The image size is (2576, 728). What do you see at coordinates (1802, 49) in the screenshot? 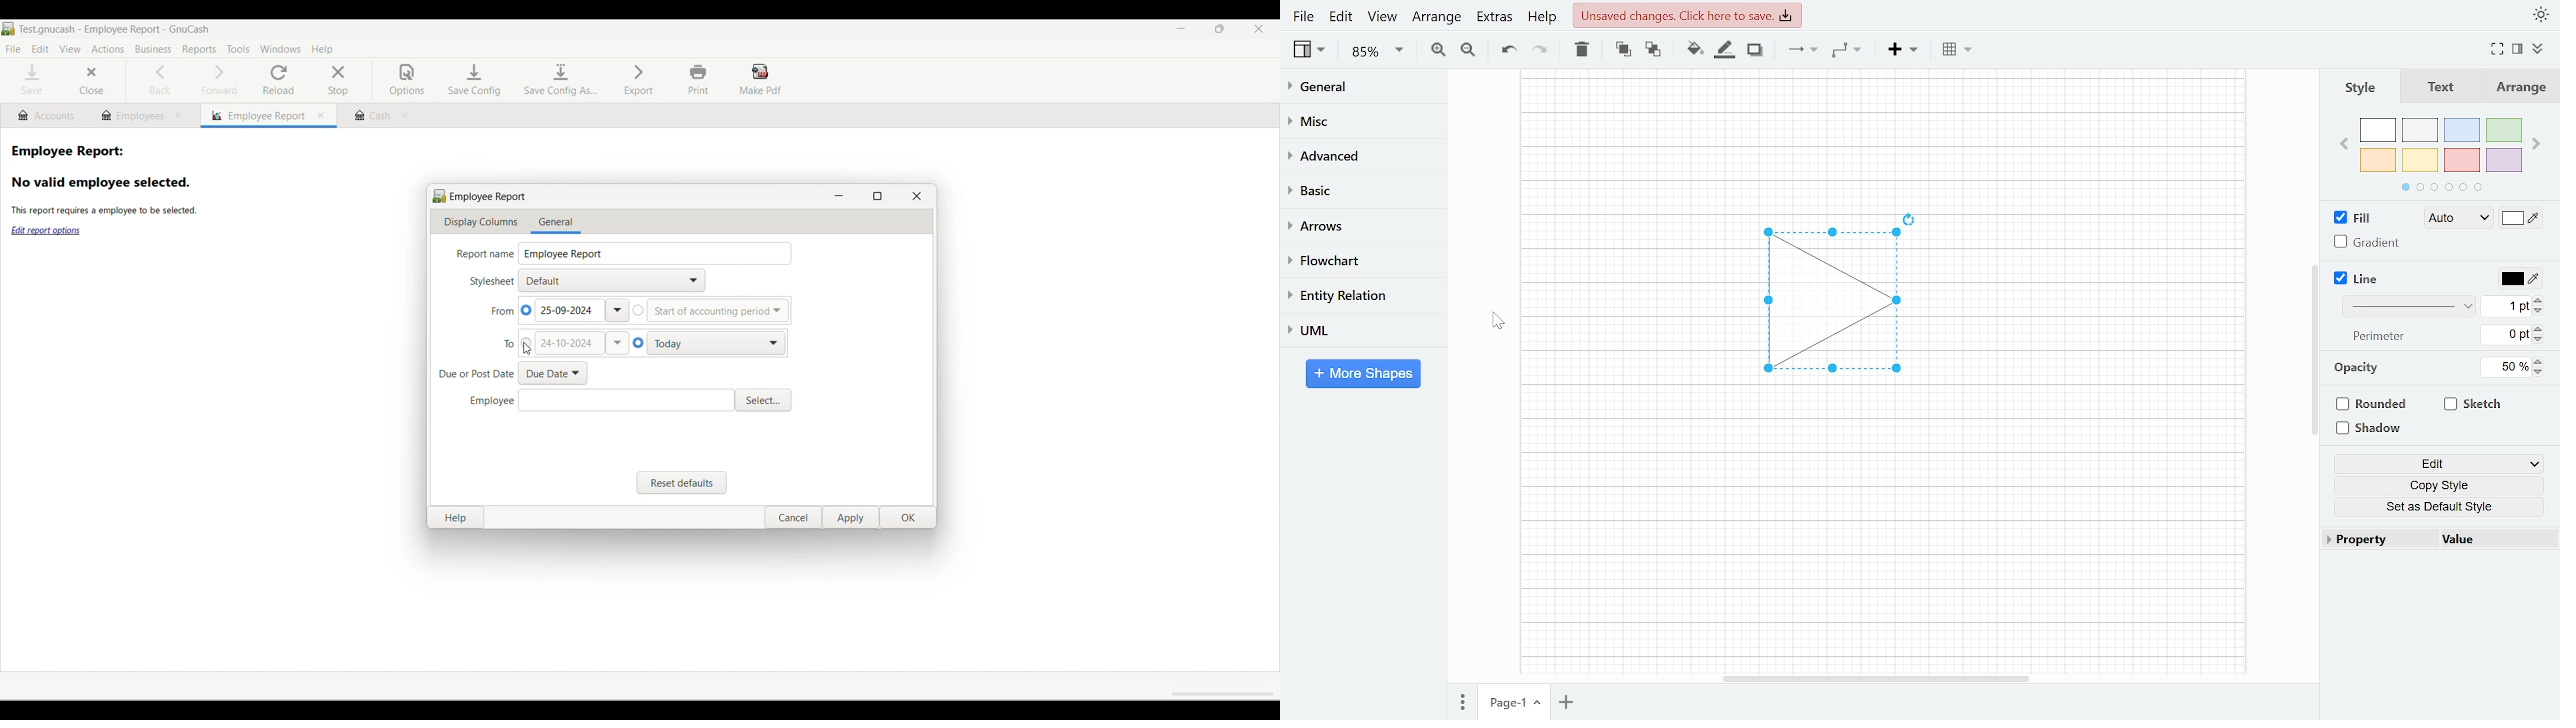
I see `Connection` at bounding box center [1802, 49].